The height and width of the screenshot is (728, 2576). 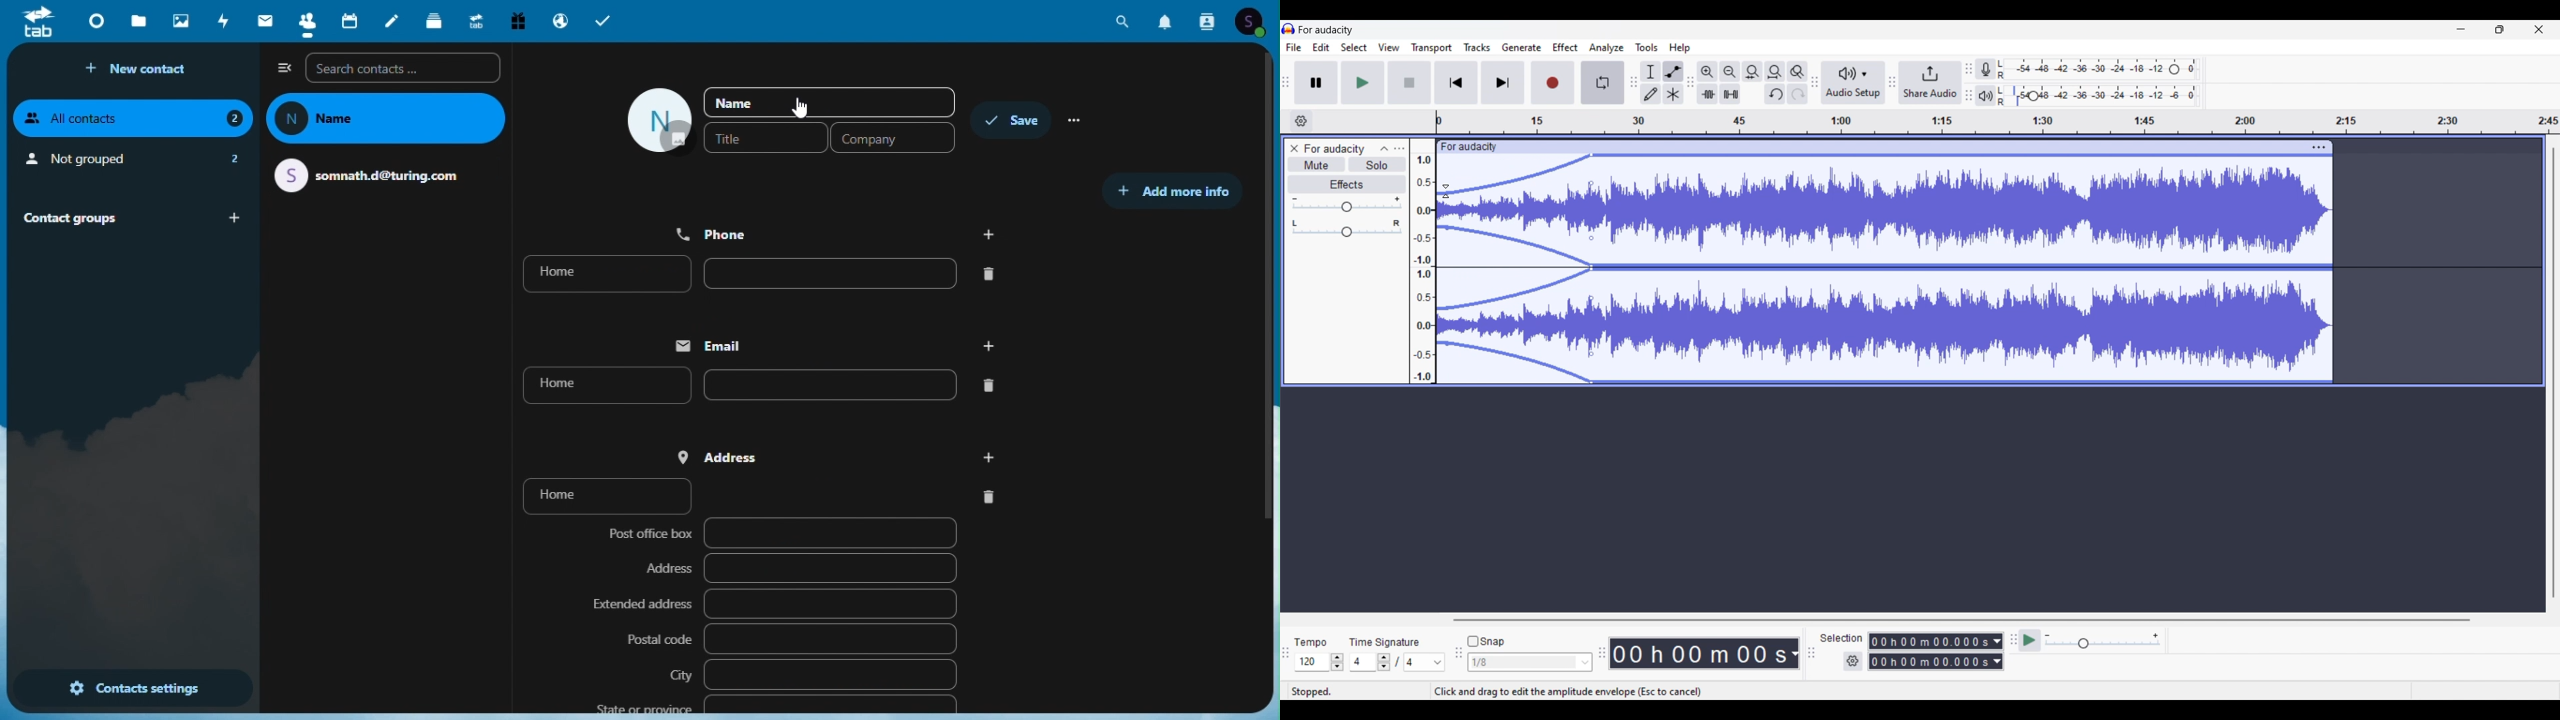 What do you see at coordinates (773, 605) in the screenshot?
I see `Extended address` at bounding box center [773, 605].